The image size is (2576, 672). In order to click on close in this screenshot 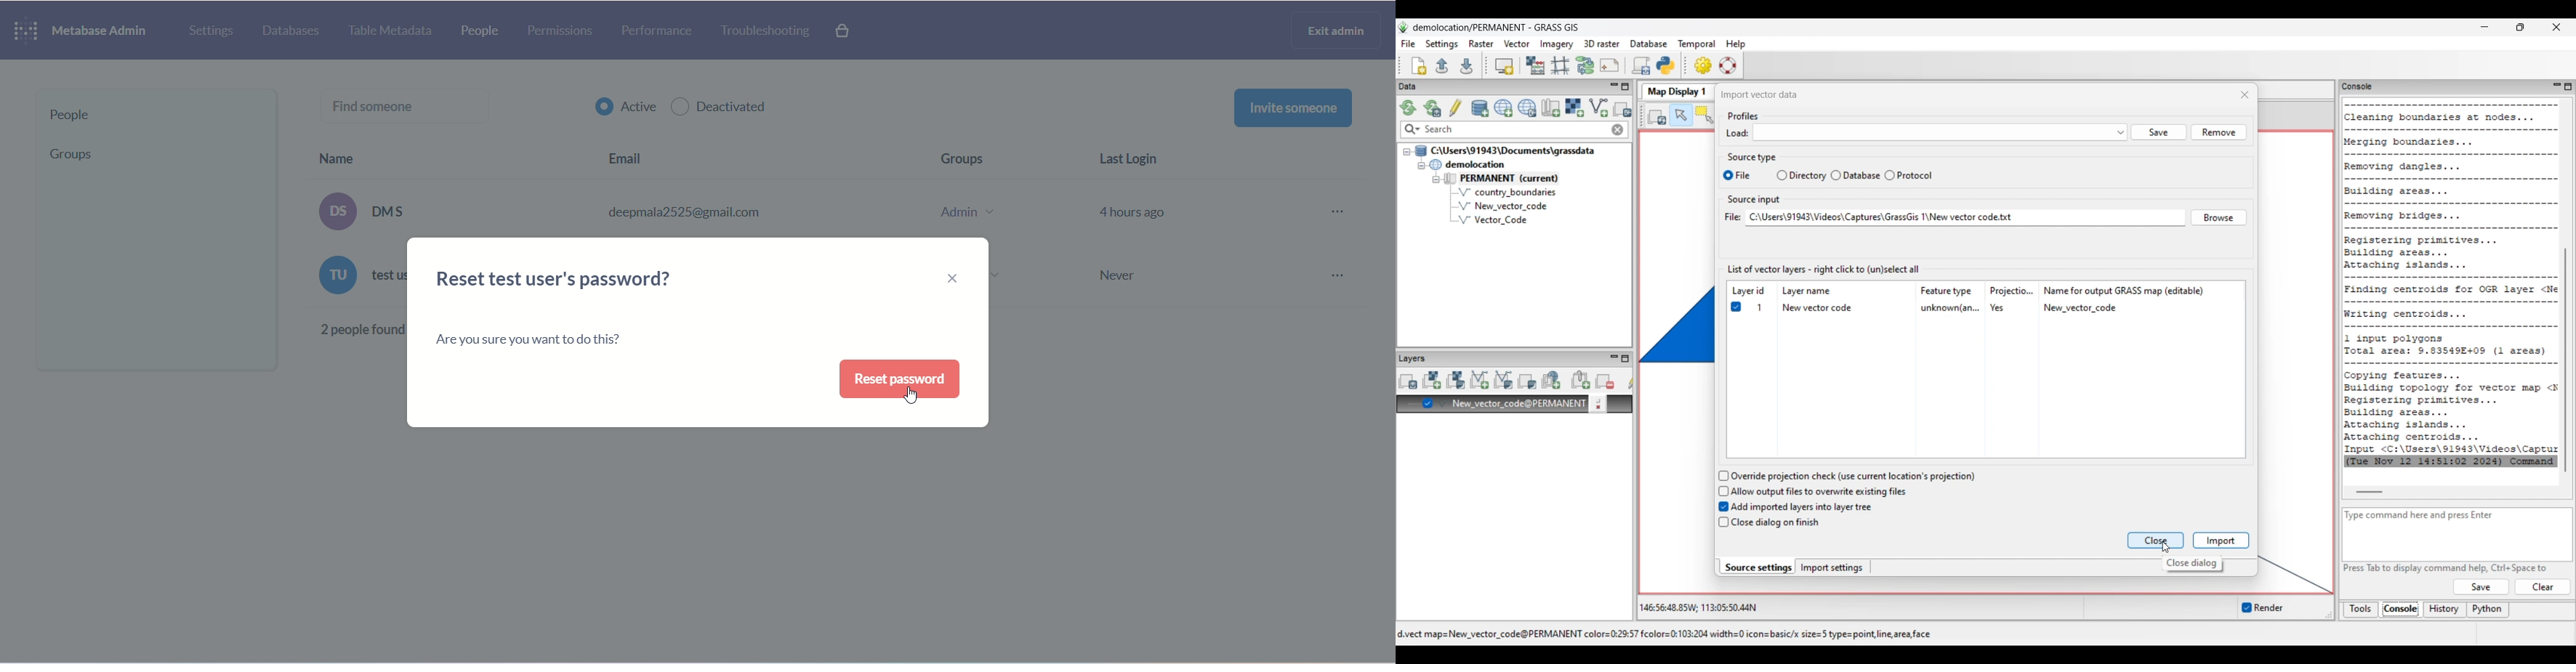, I will do `click(2237, 95)`.